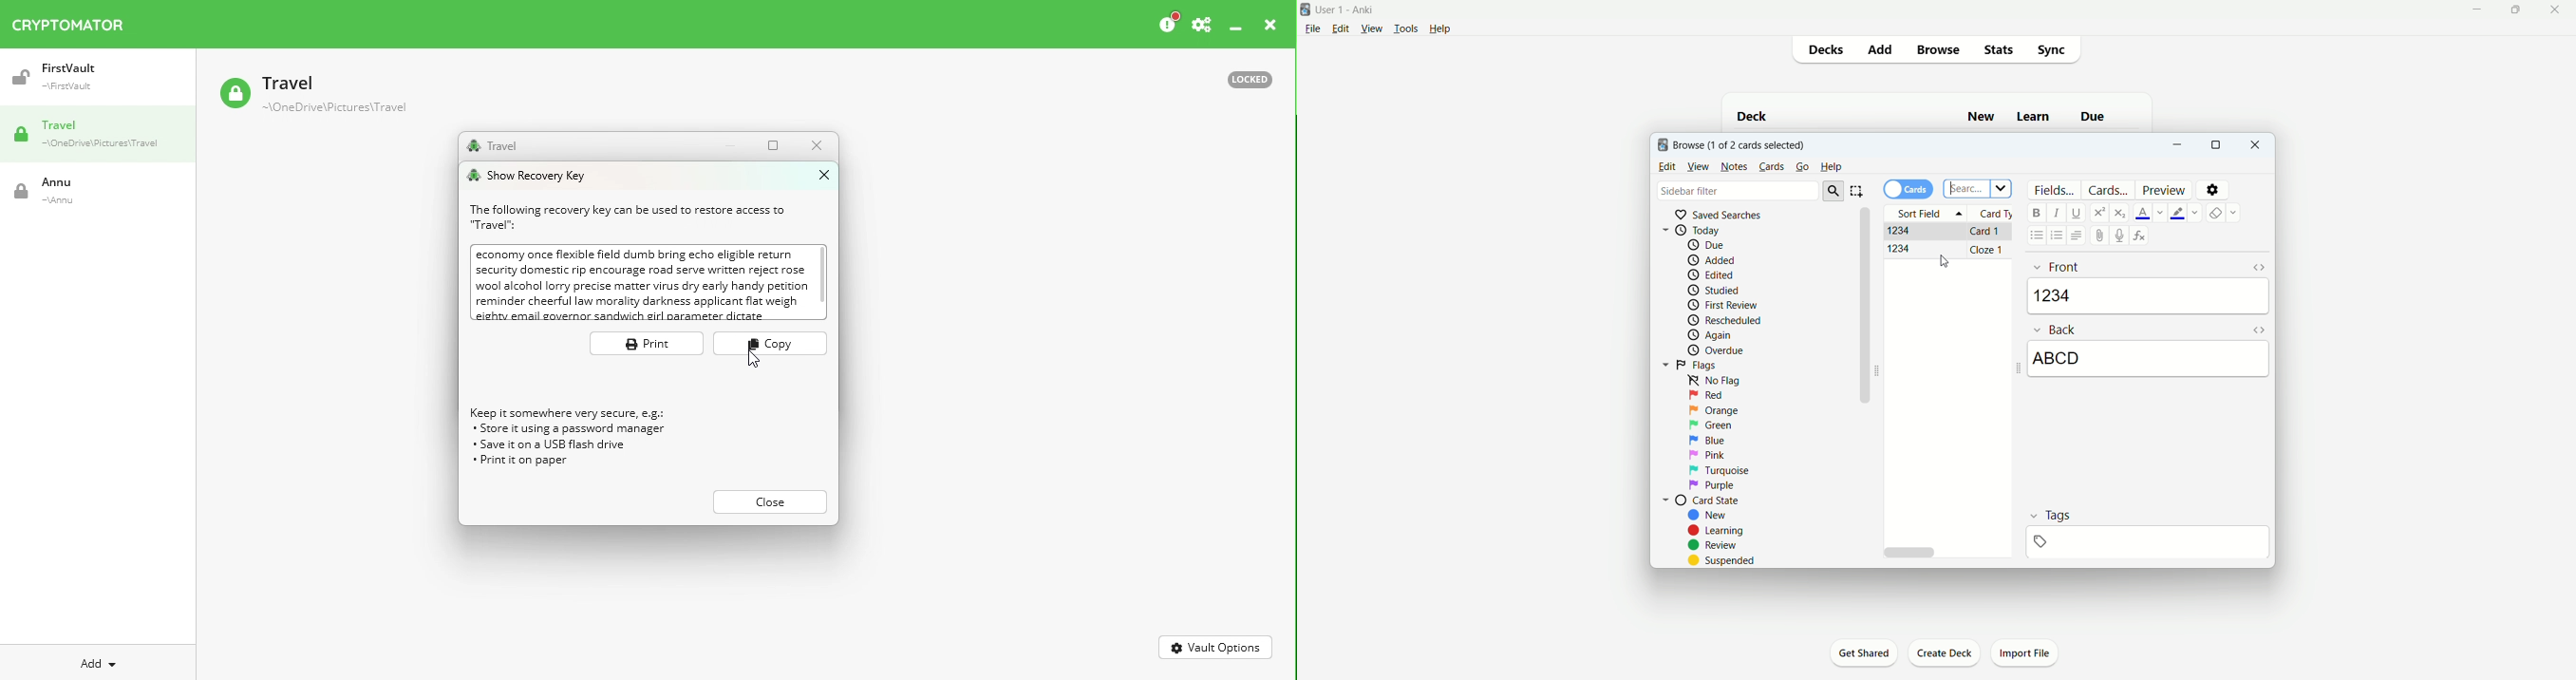 Image resolution: width=2576 pixels, height=700 pixels. I want to click on remove formatting, so click(2224, 211).